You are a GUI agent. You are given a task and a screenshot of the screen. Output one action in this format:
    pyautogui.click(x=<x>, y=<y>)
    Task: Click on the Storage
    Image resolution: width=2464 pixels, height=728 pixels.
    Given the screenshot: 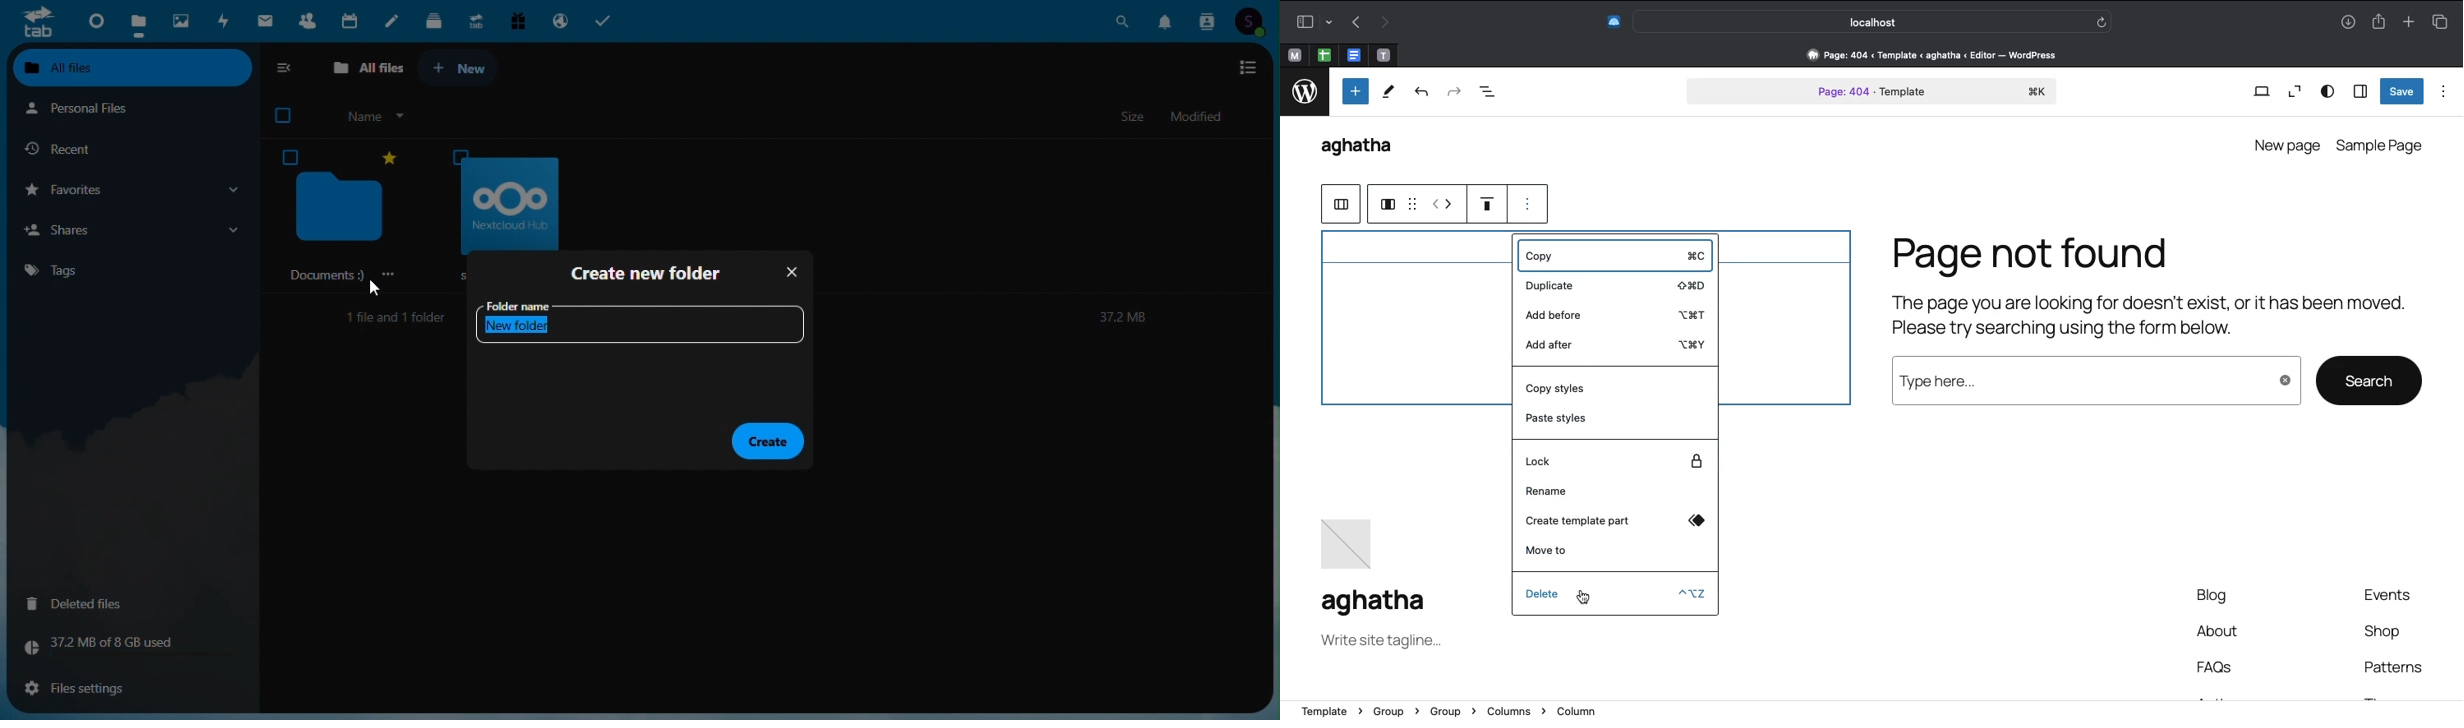 What is the action you would take?
    pyautogui.click(x=126, y=649)
    